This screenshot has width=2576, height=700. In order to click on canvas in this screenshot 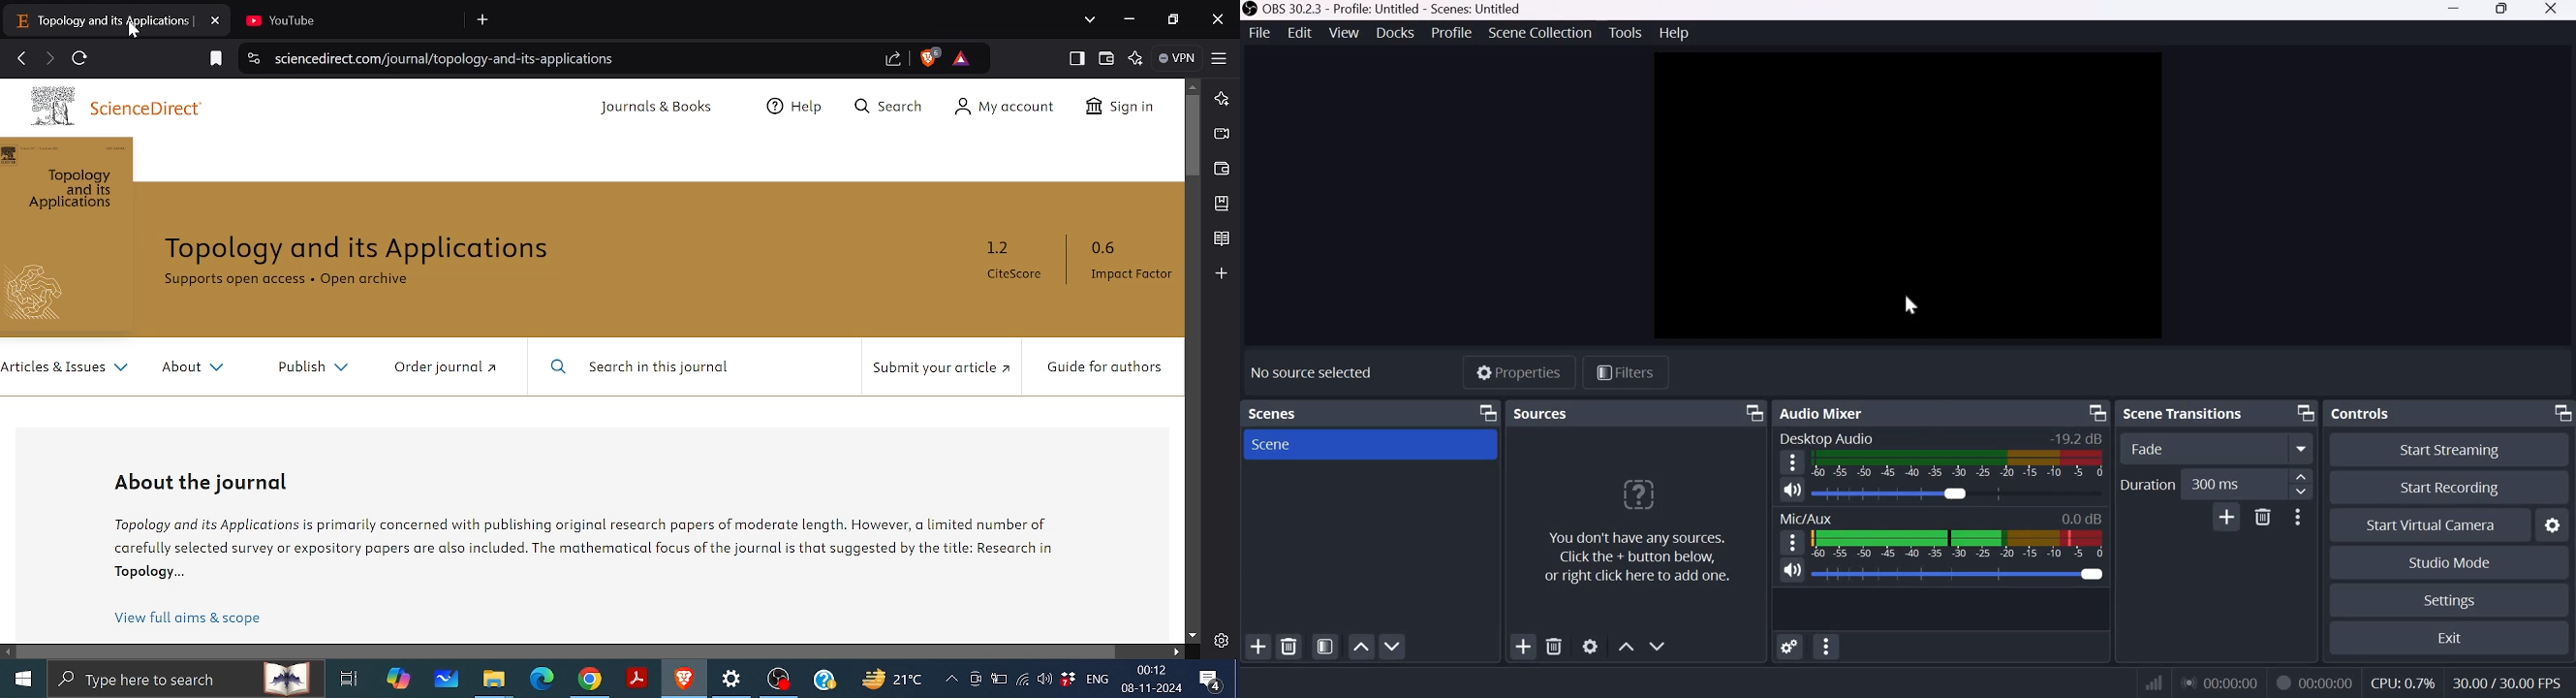, I will do `click(1910, 197)`.